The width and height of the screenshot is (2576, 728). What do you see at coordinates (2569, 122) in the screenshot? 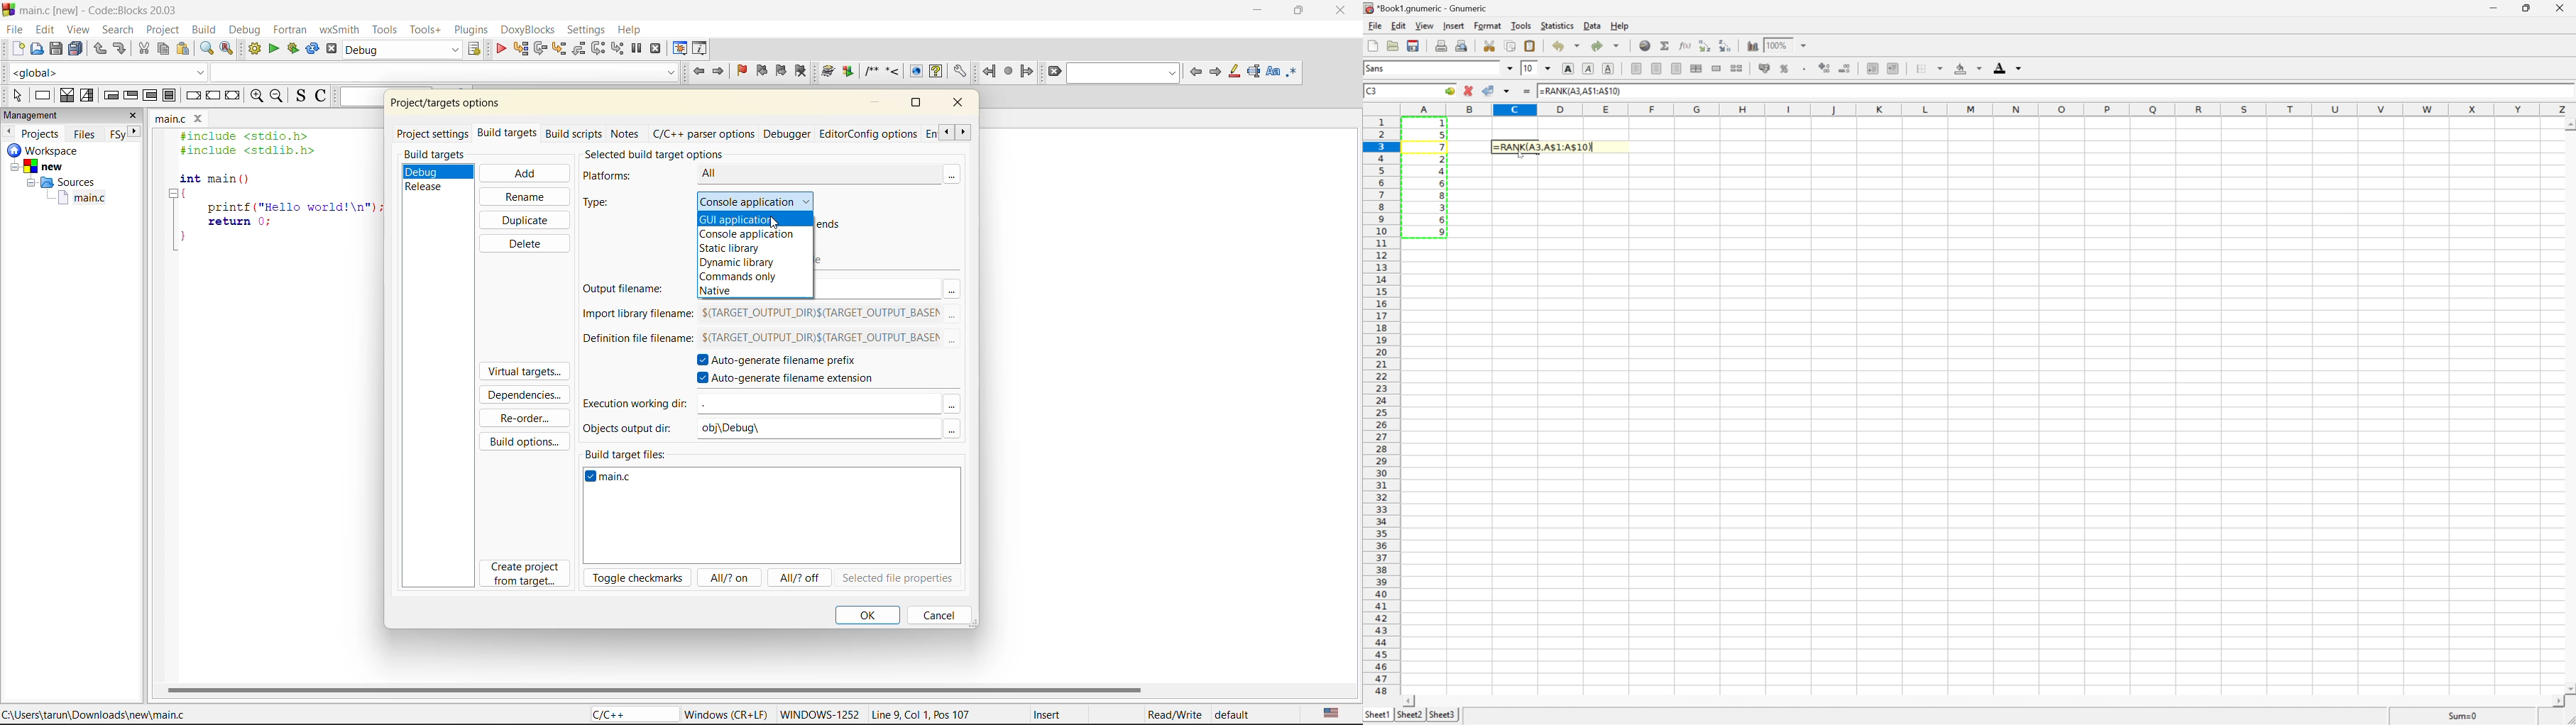
I see `scroll up` at bounding box center [2569, 122].